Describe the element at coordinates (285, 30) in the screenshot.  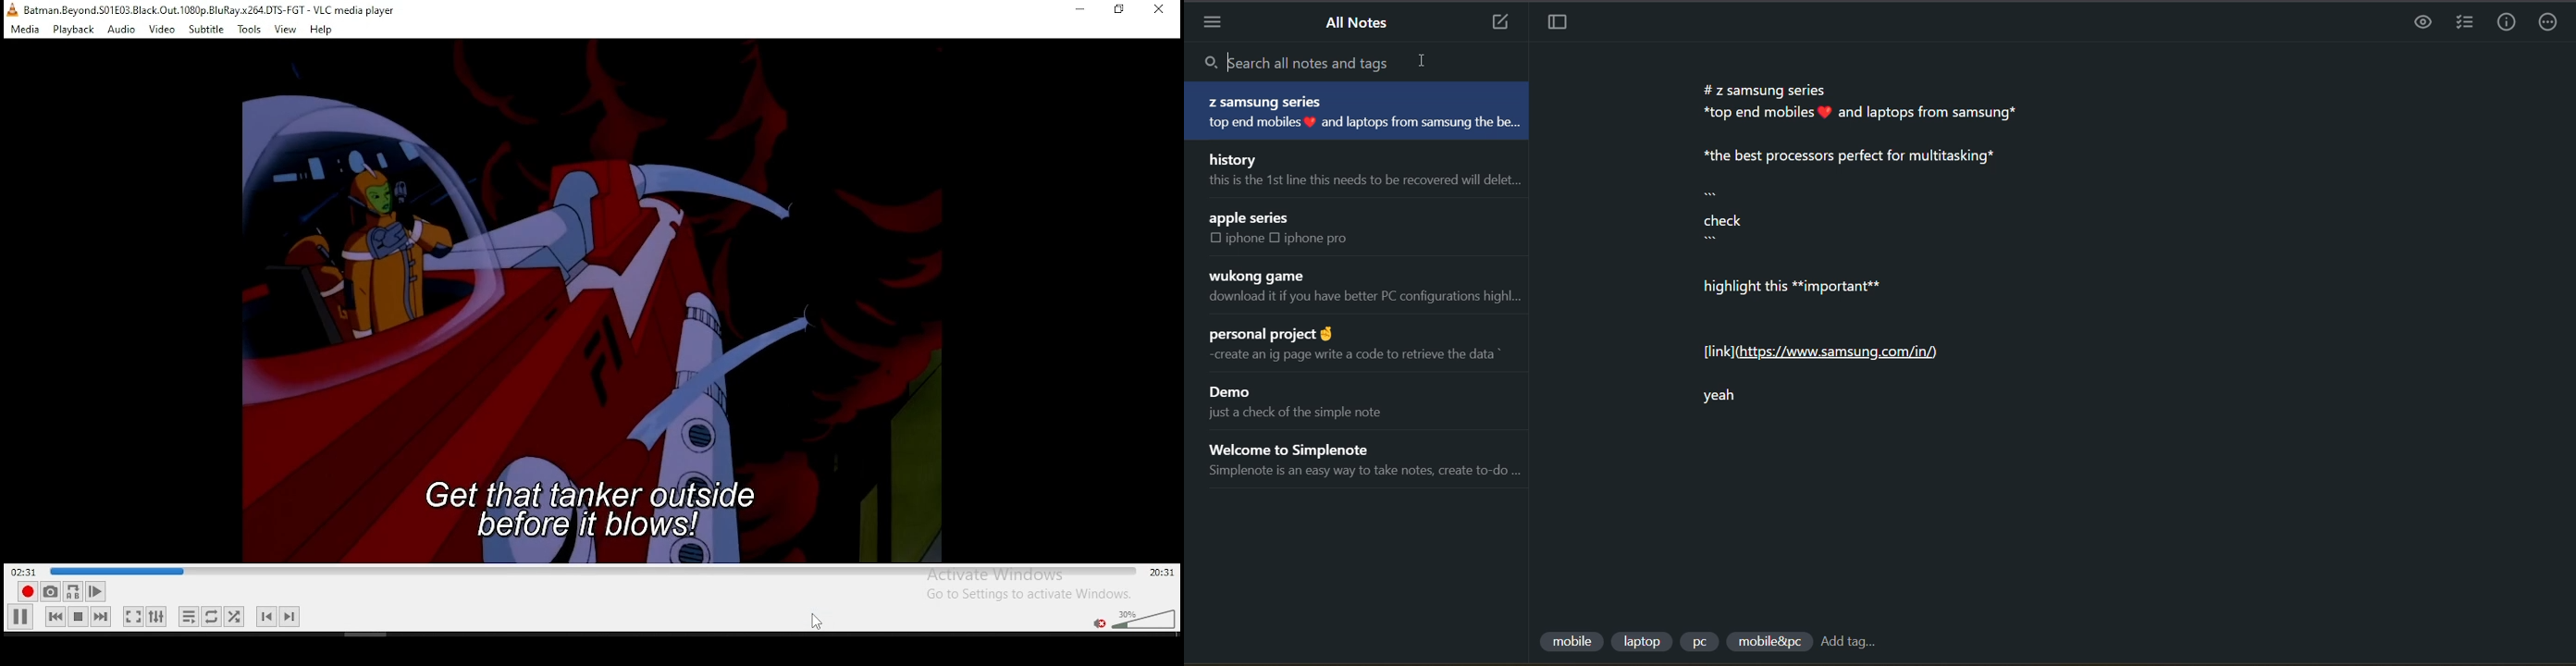
I see `view` at that location.